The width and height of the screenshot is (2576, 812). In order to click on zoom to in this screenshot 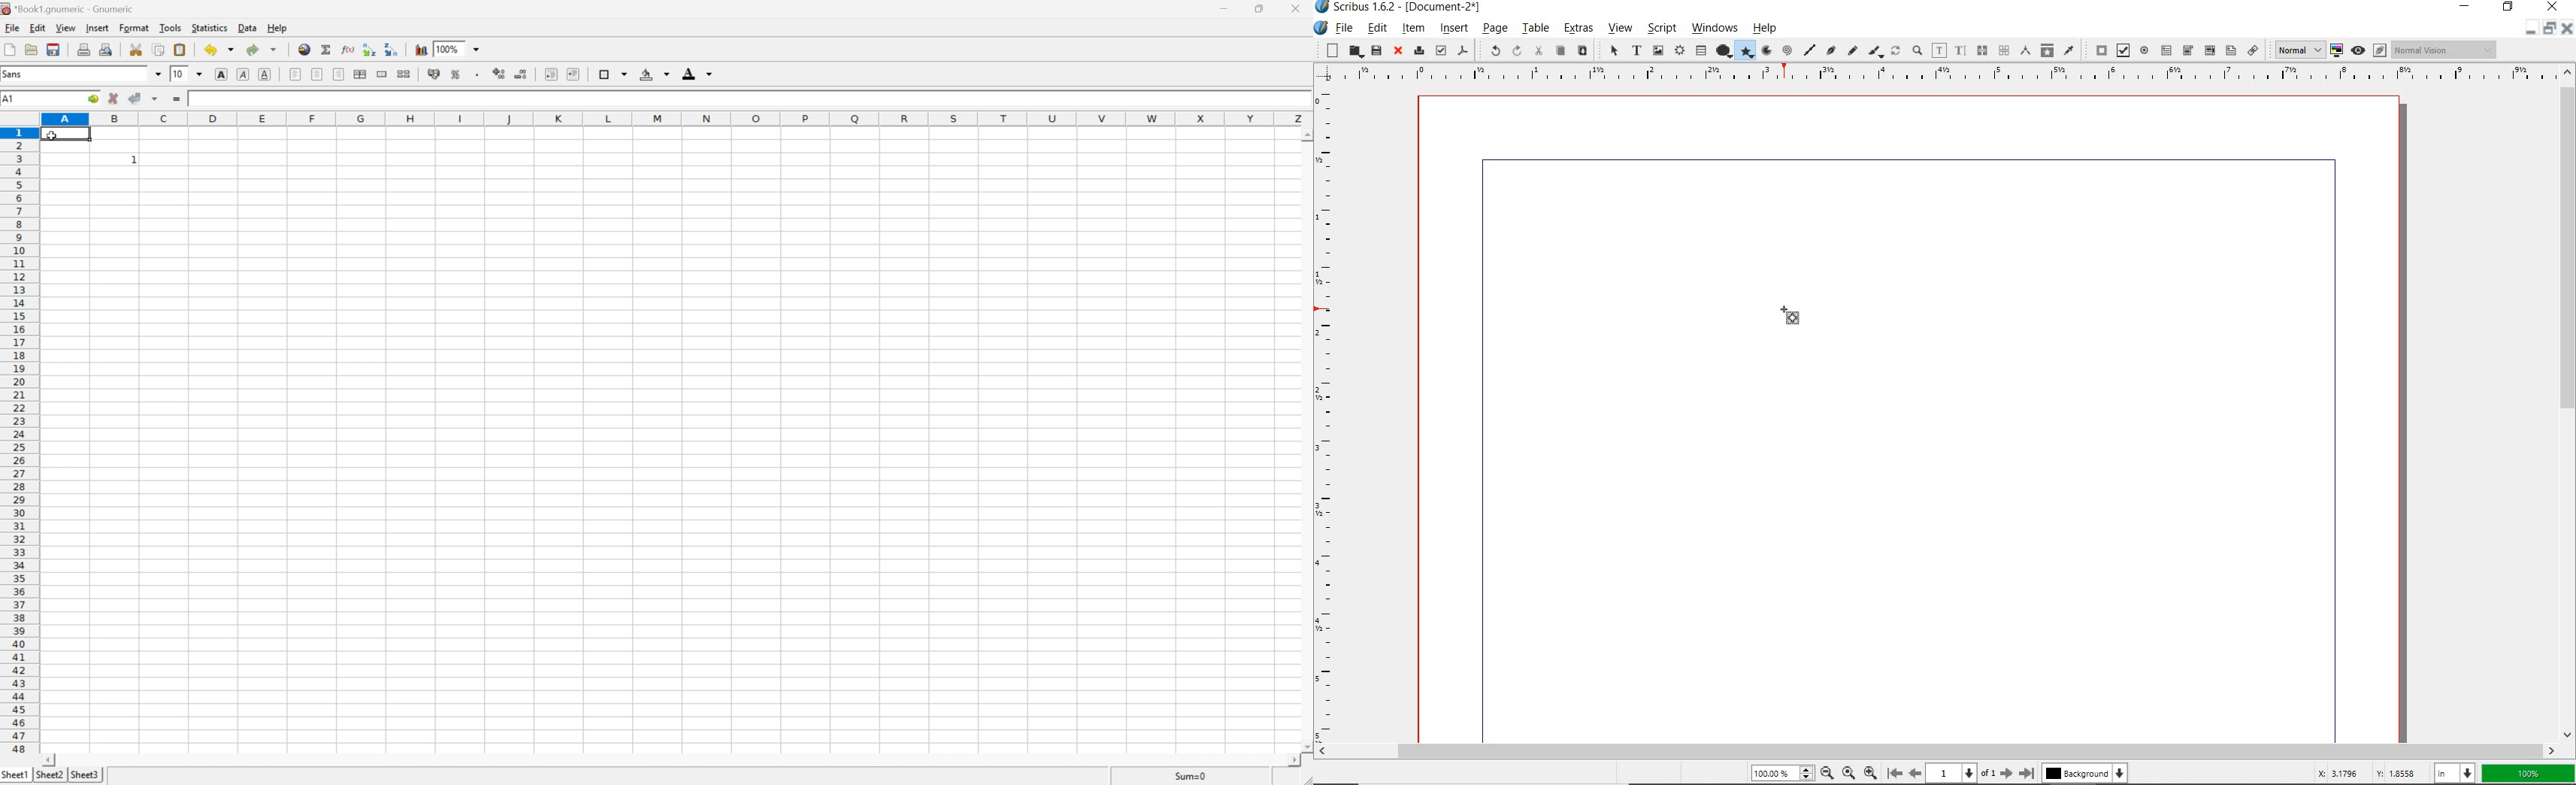, I will do `click(1848, 773)`.